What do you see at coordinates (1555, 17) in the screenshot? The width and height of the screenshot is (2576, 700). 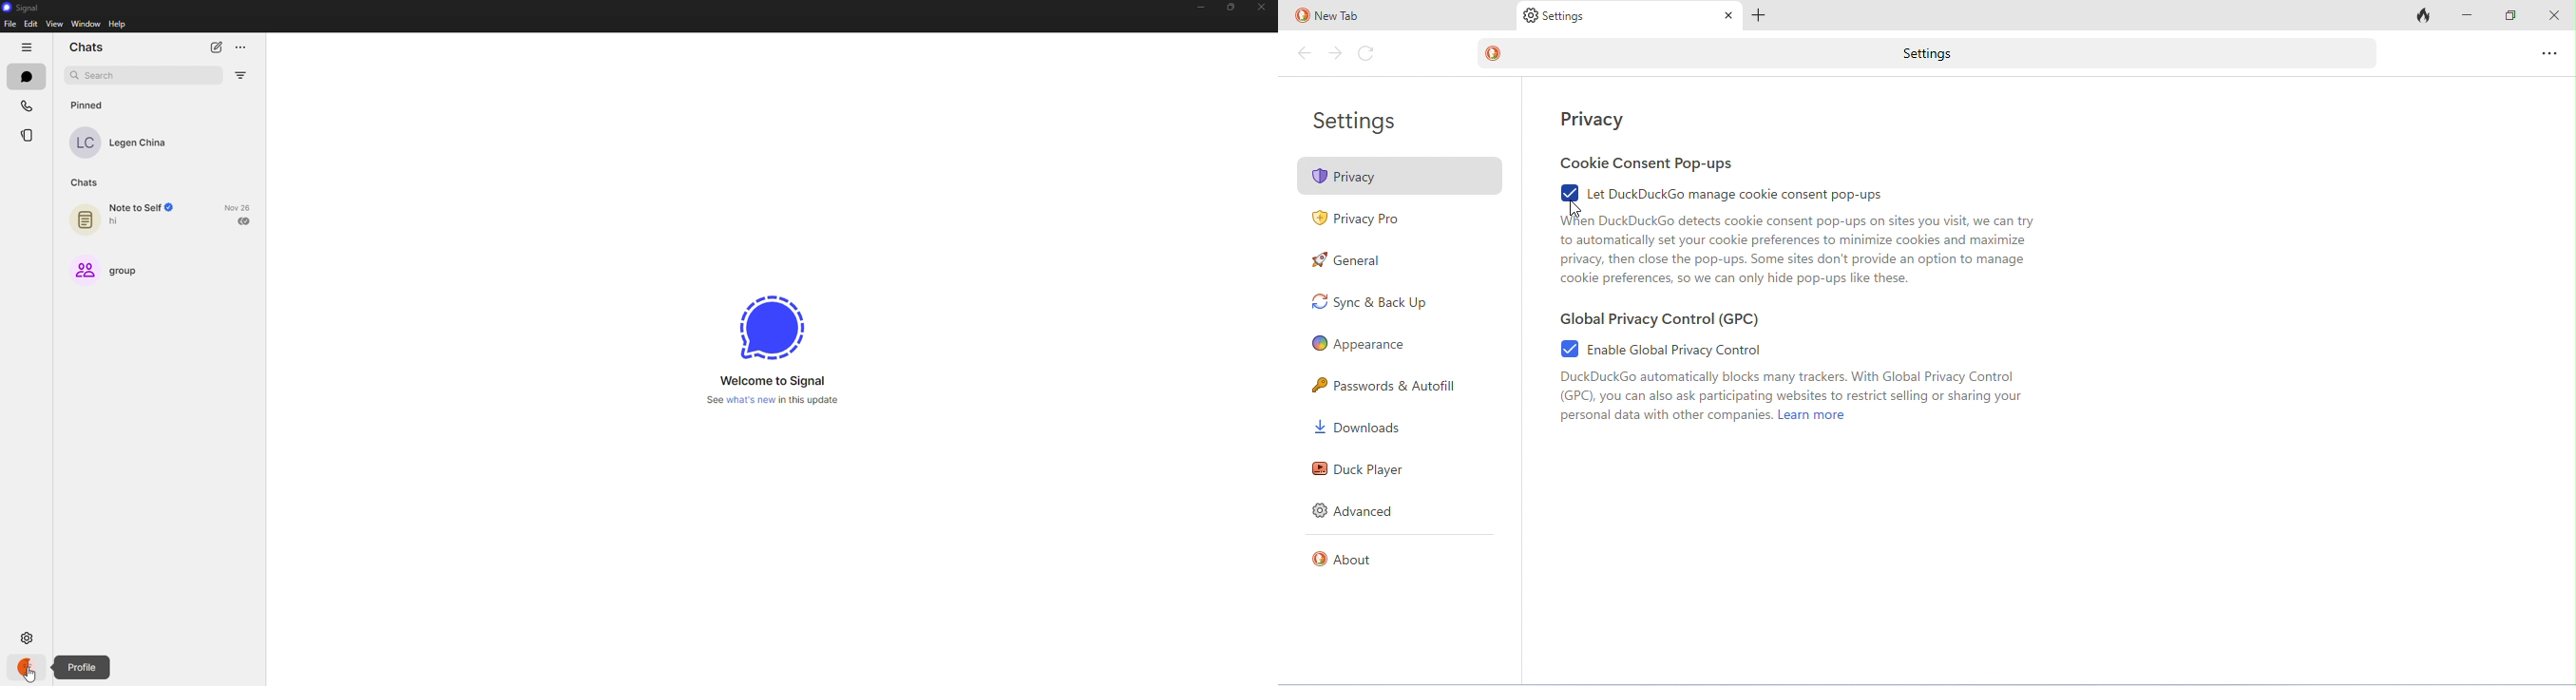 I see `settings` at bounding box center [1555, 17].